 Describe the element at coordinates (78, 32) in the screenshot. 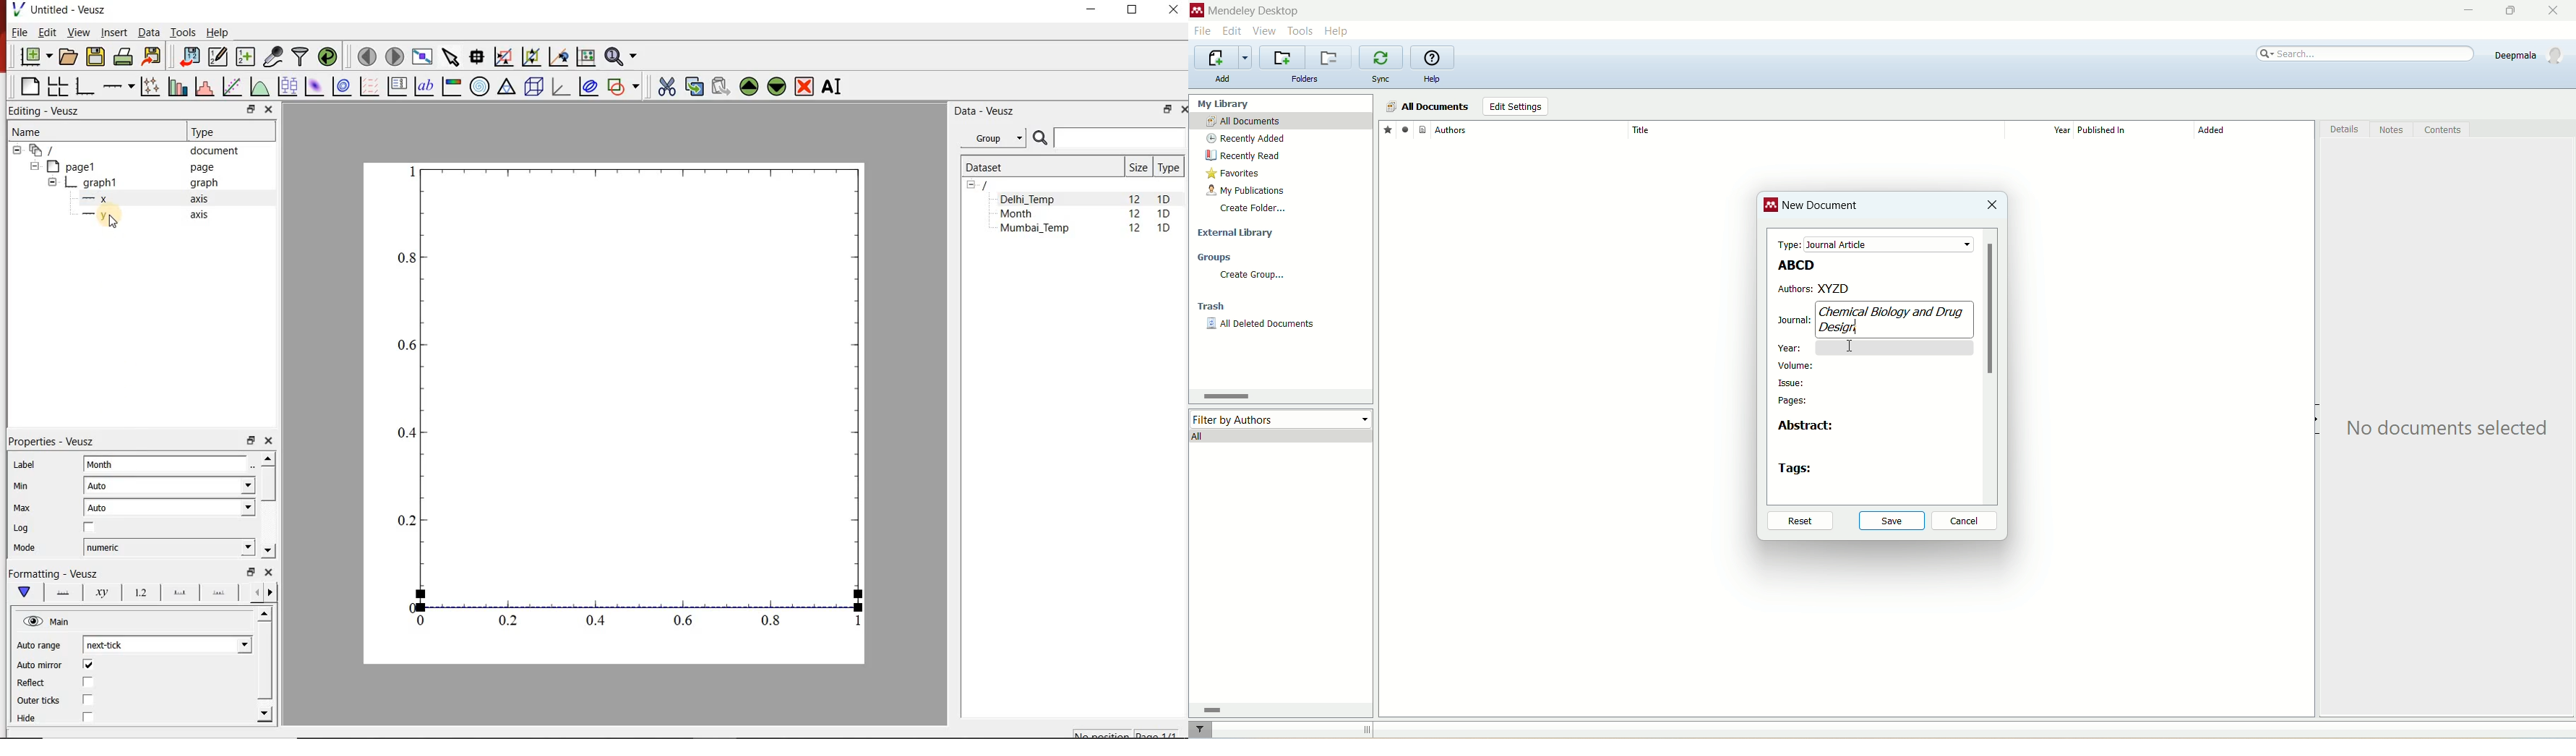

I see `View` at that location.